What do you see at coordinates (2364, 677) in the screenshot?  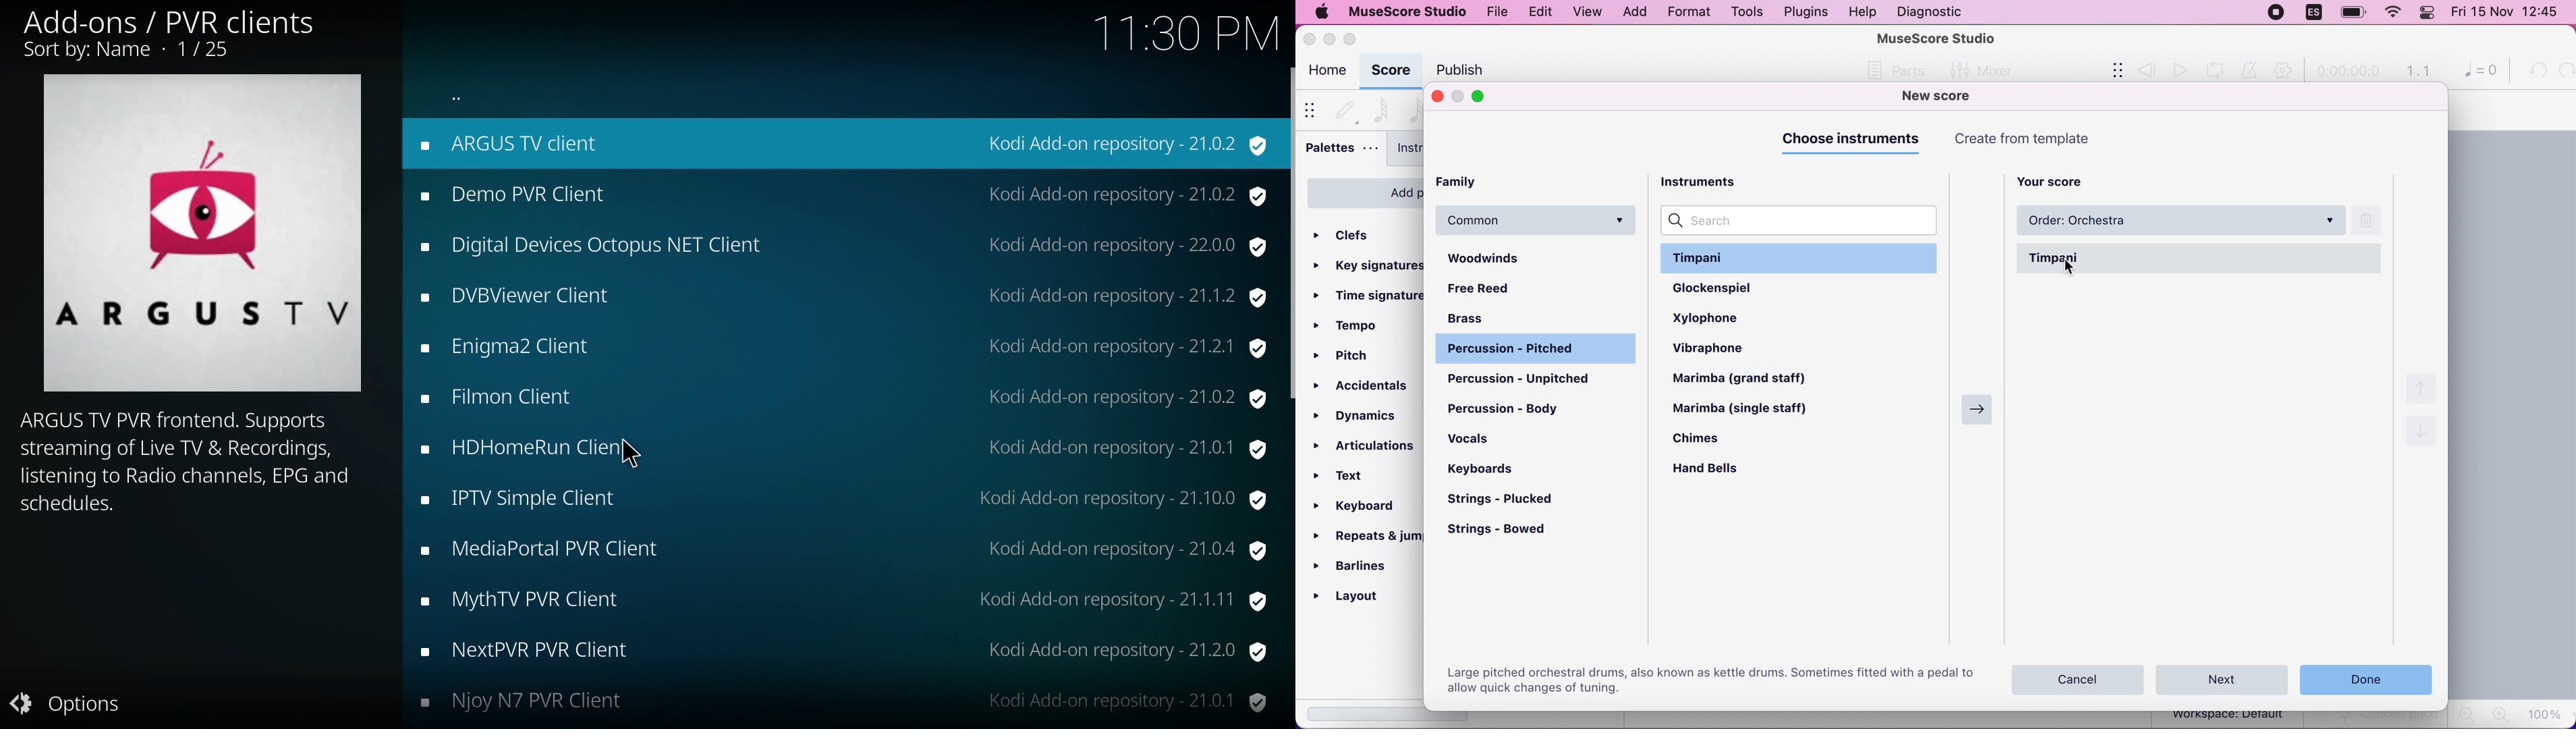 I see `done` at bounding box center [2364, 677].